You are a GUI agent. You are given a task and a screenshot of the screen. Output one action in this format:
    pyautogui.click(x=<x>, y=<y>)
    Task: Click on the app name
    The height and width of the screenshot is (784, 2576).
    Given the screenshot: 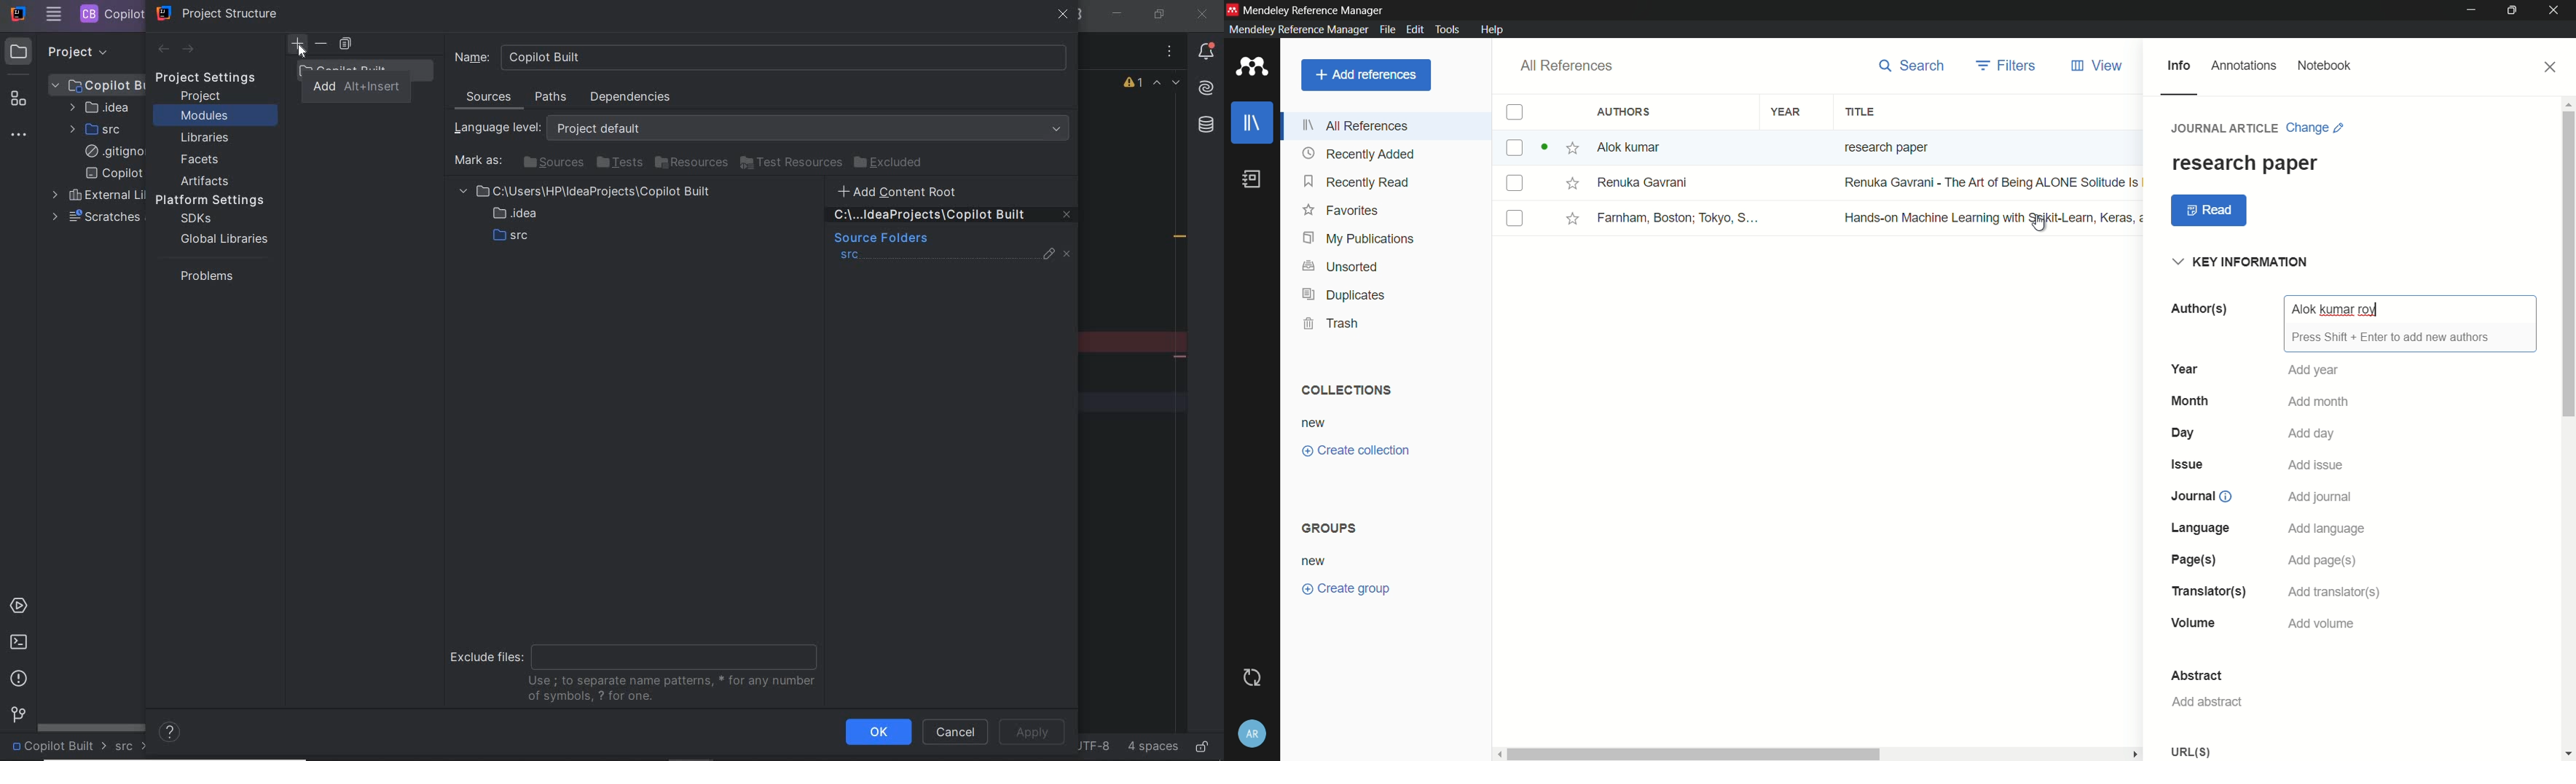 What is the action you would take?
    pyautogui.click(x=1315, y=10)
    